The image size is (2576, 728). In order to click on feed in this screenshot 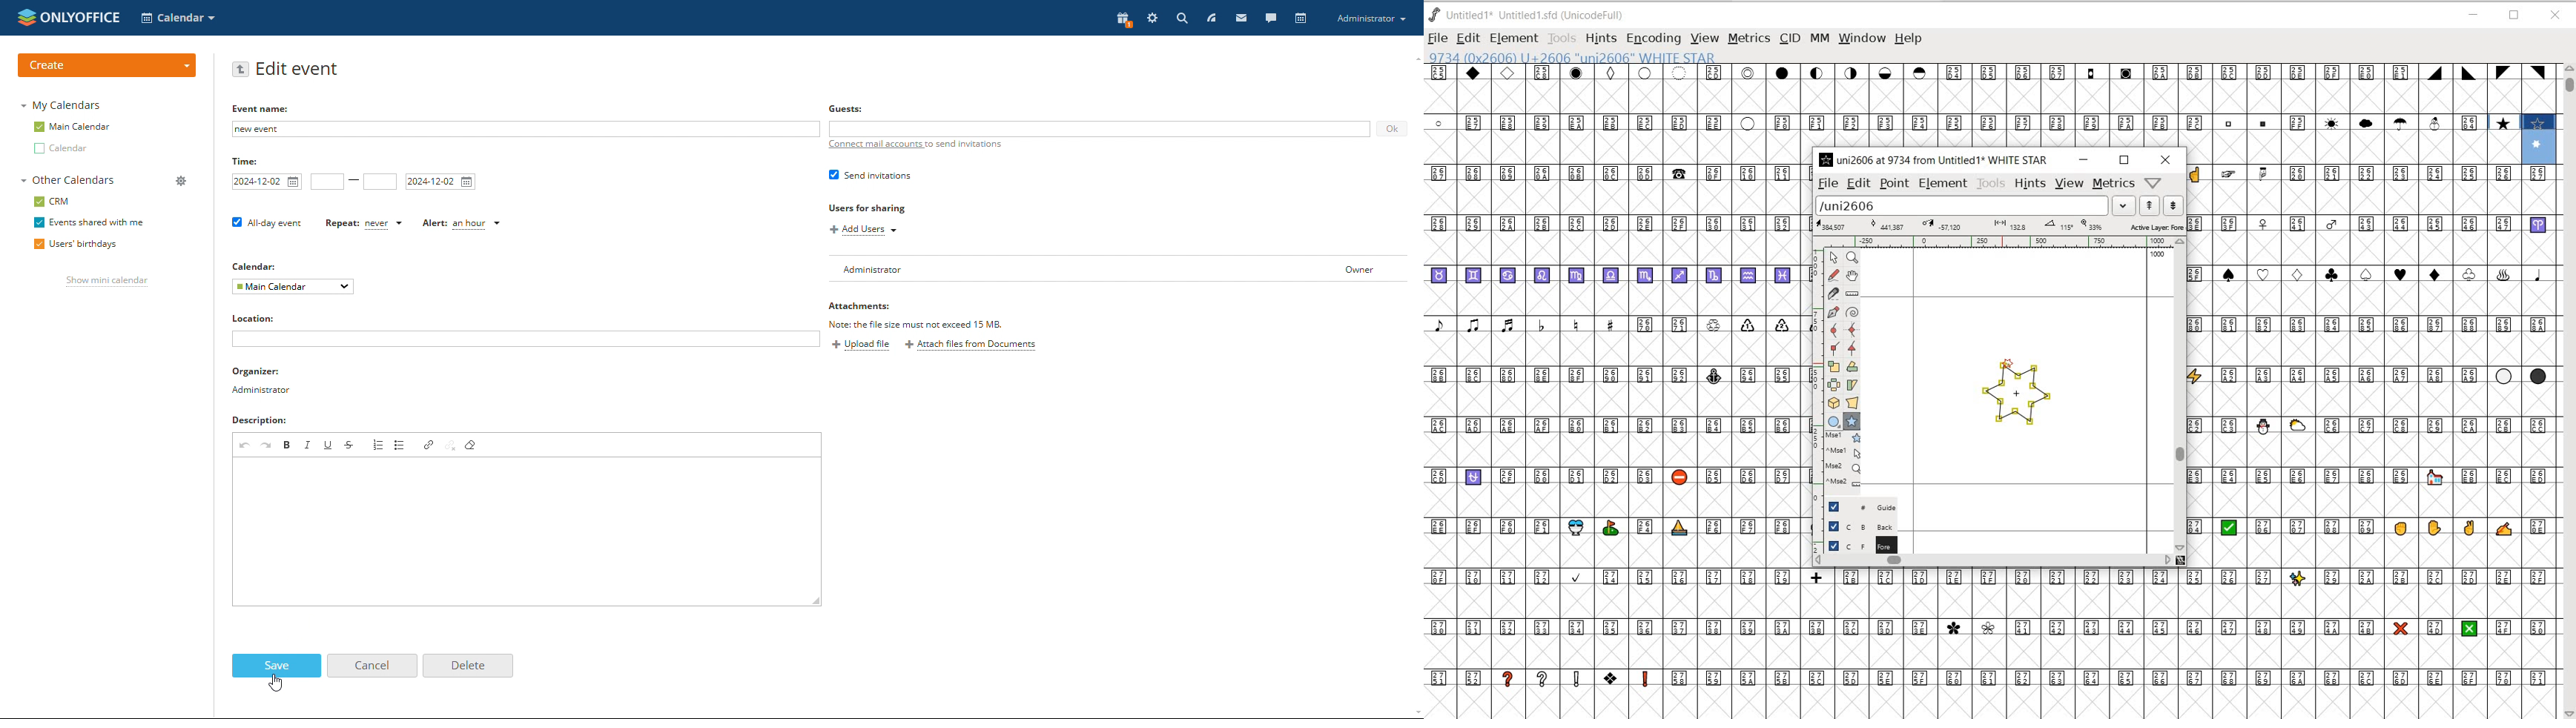, I will do `click(1212, 19)`.